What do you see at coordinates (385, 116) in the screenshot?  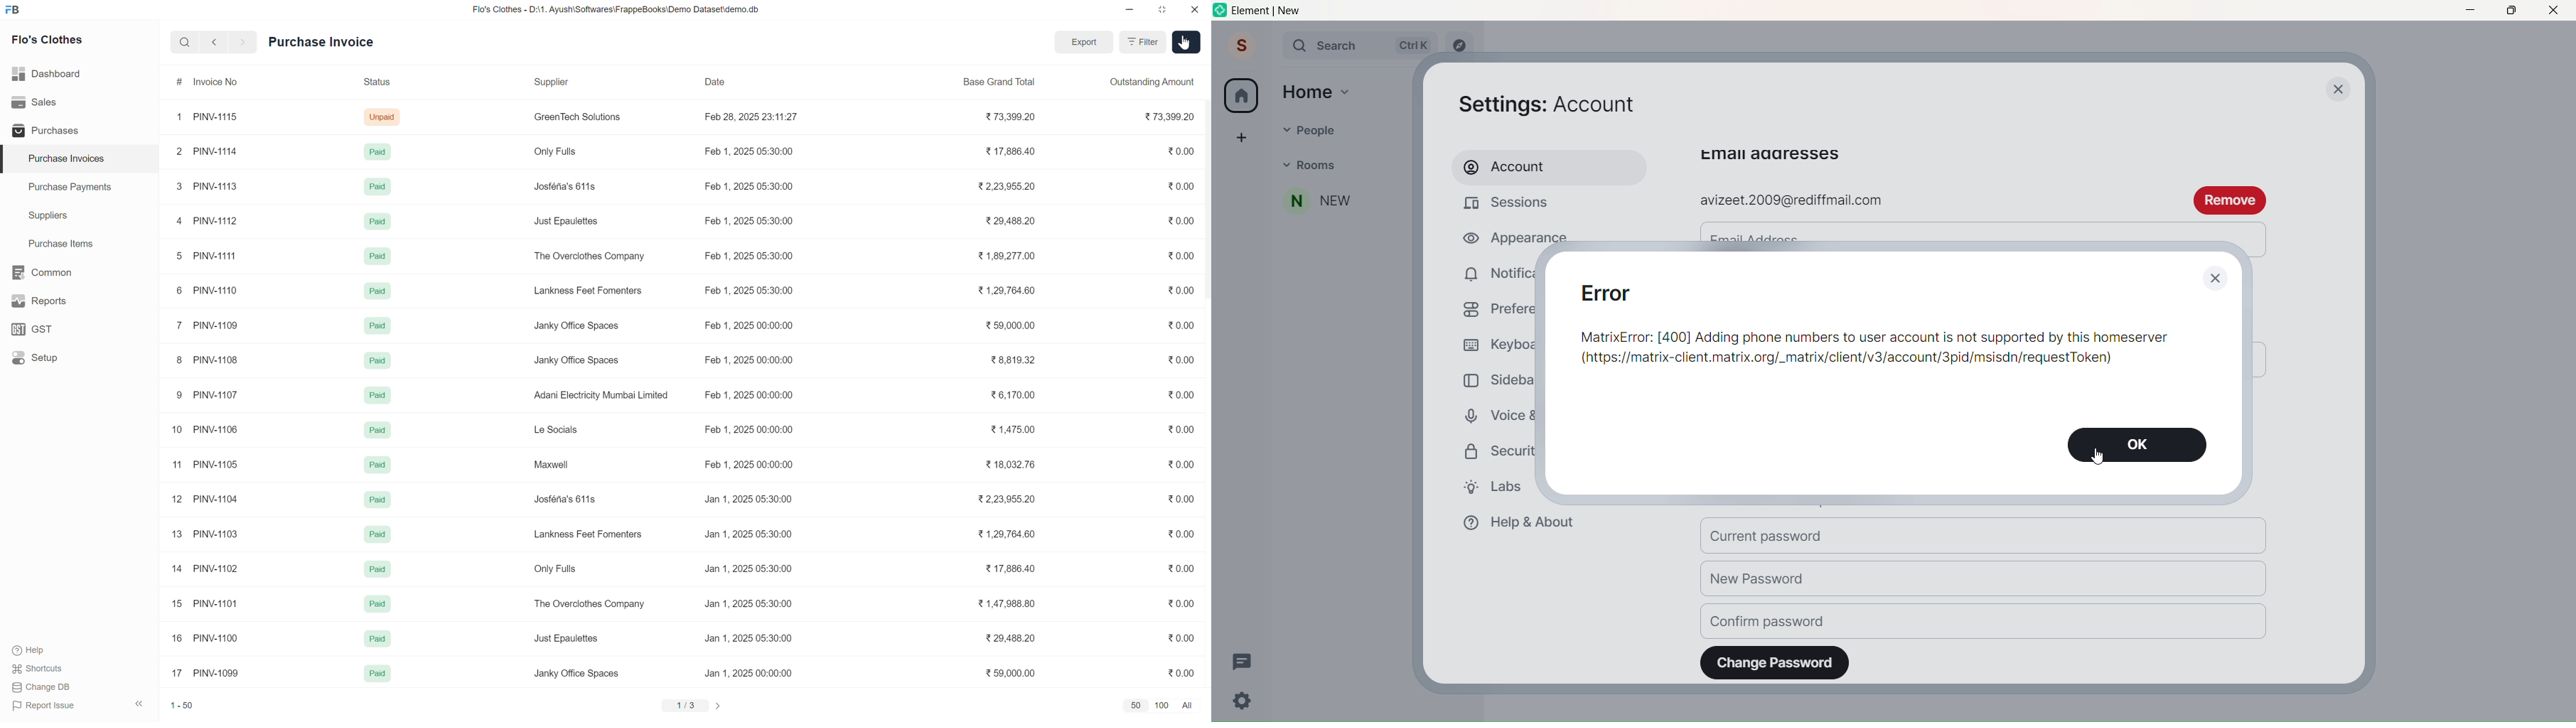 I see `Unpaid` at bounding box center [385, 116].